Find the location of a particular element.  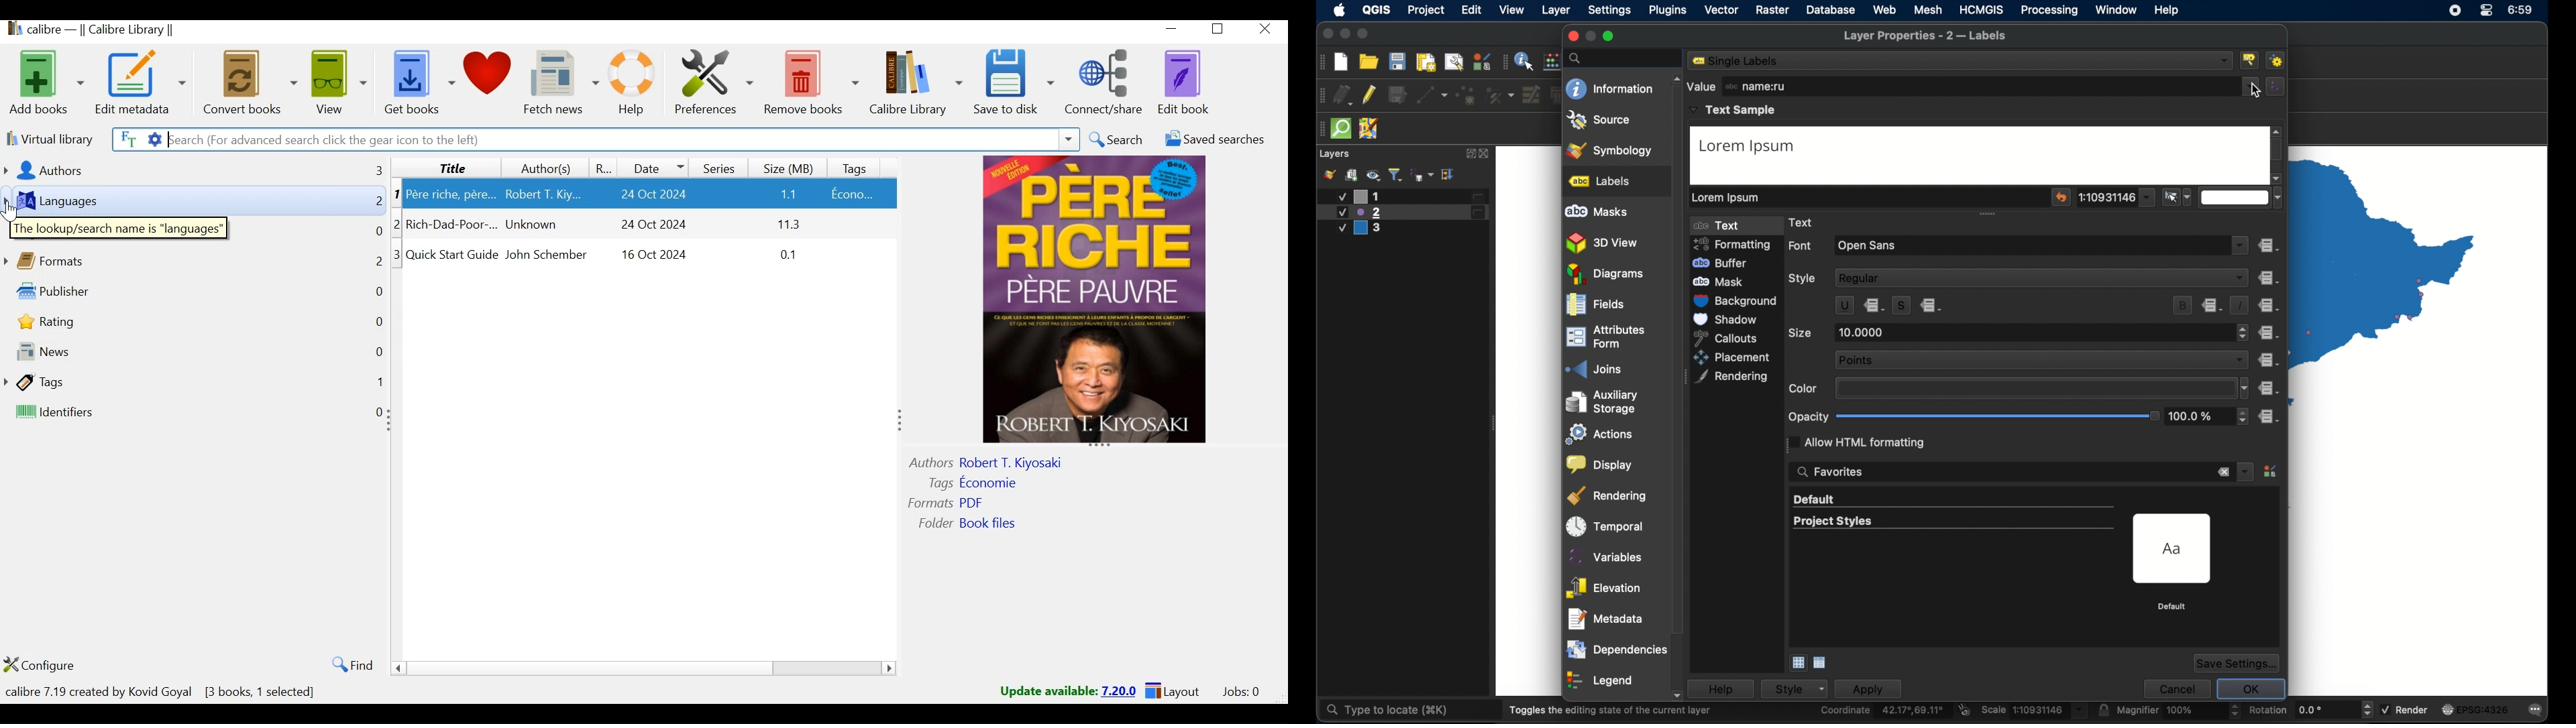

find is located at coordinates (348, 664).